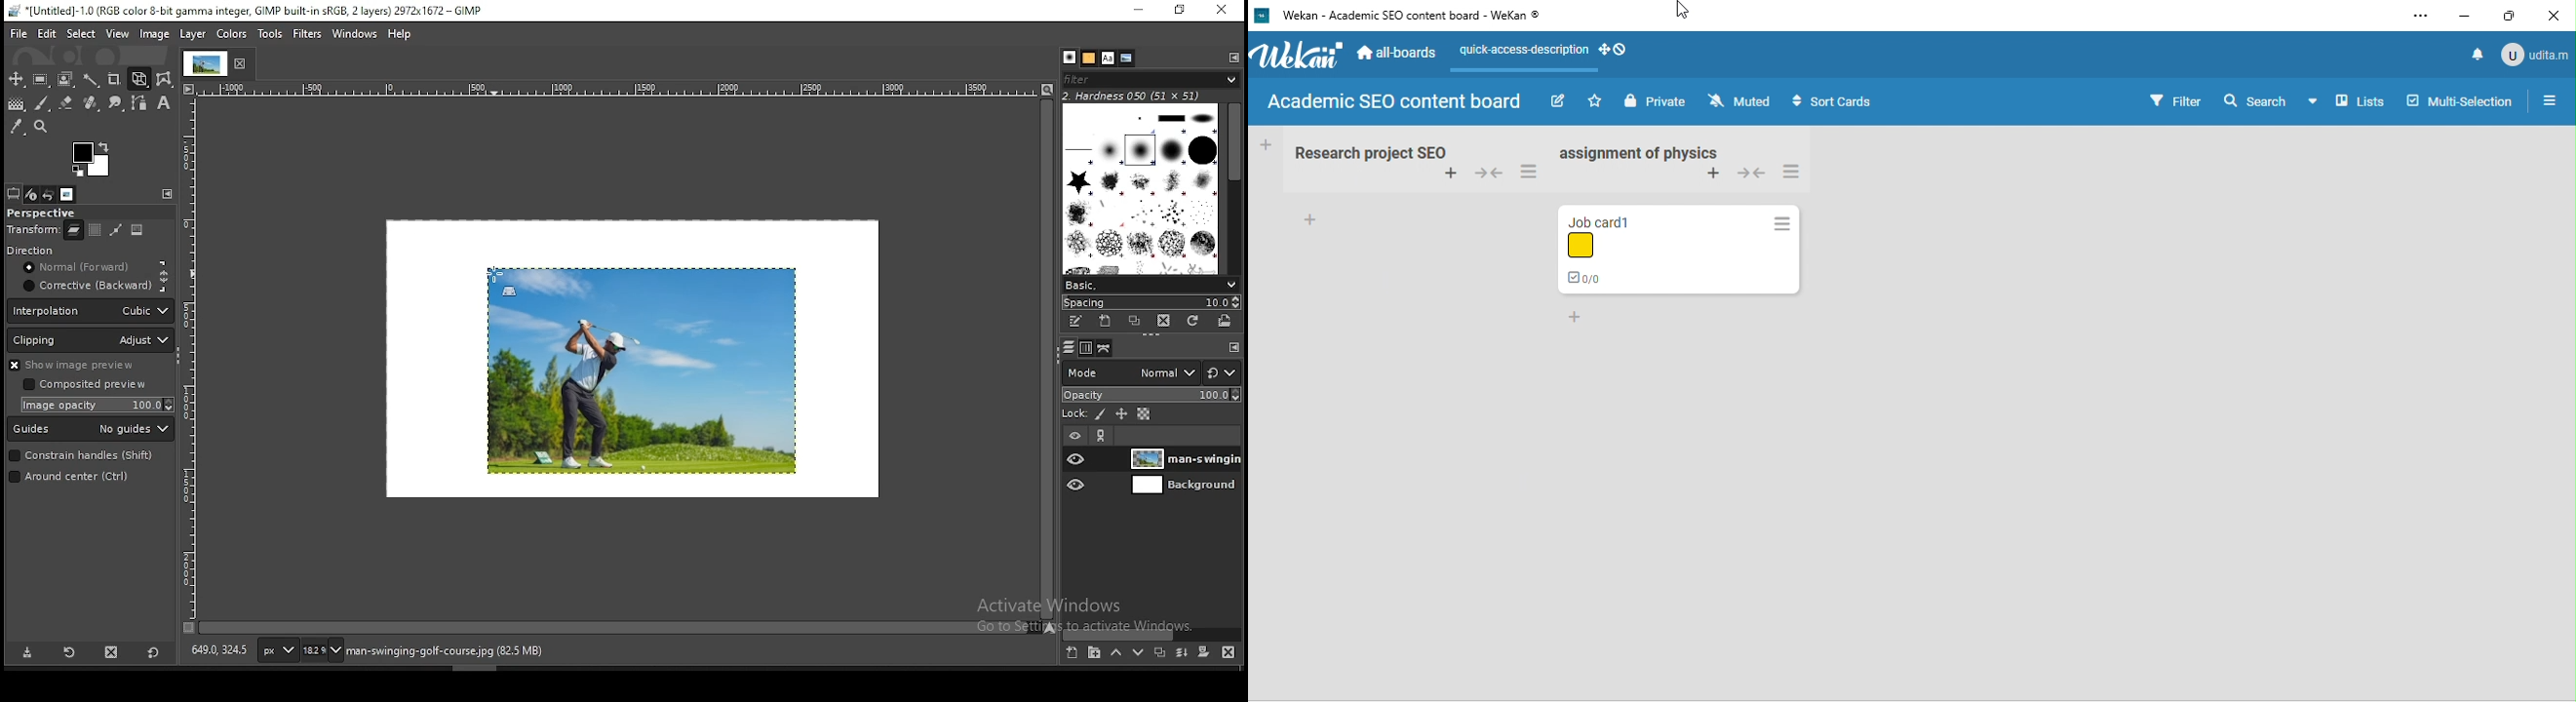 The width and height of the screenshot is (2576, 728). Describe the element at coordinates (116, 34) in the screenshot. I see `view` at that location.